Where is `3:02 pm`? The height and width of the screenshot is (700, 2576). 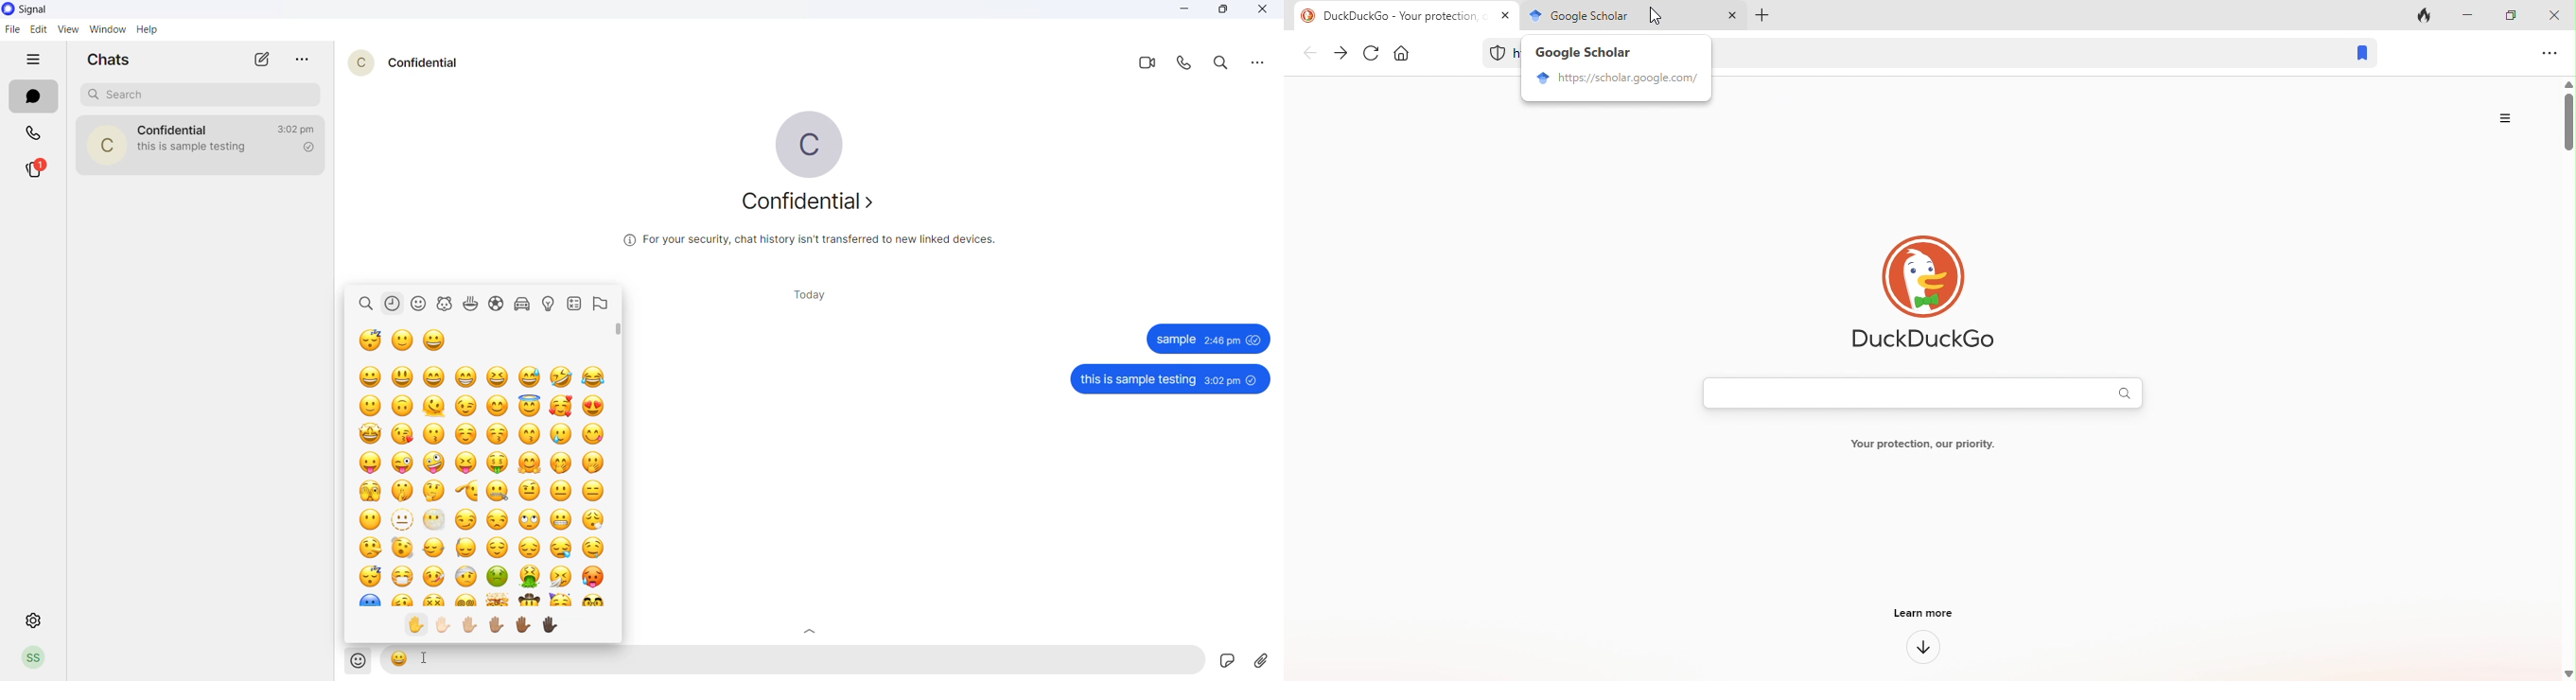 3:02 pm is located at coordinates (1222, 380).